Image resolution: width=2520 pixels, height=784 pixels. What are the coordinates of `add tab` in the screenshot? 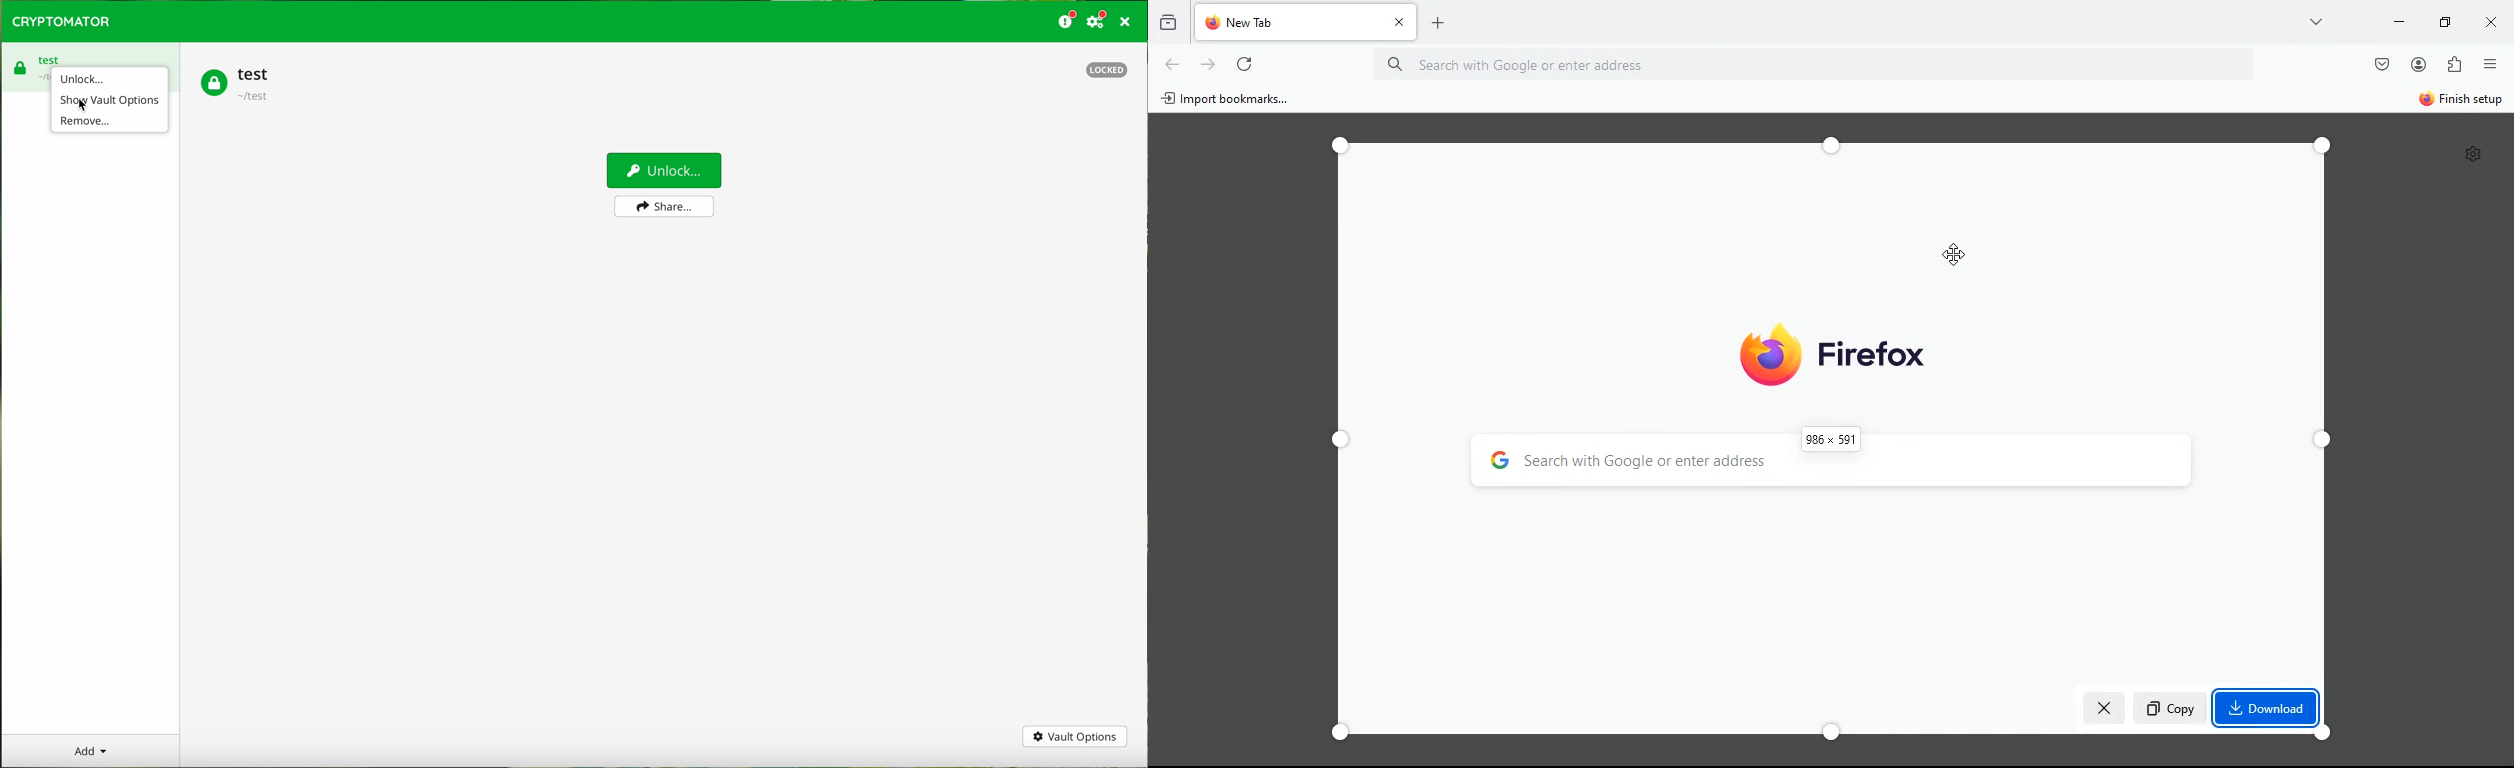 It's located at (1437, 25).